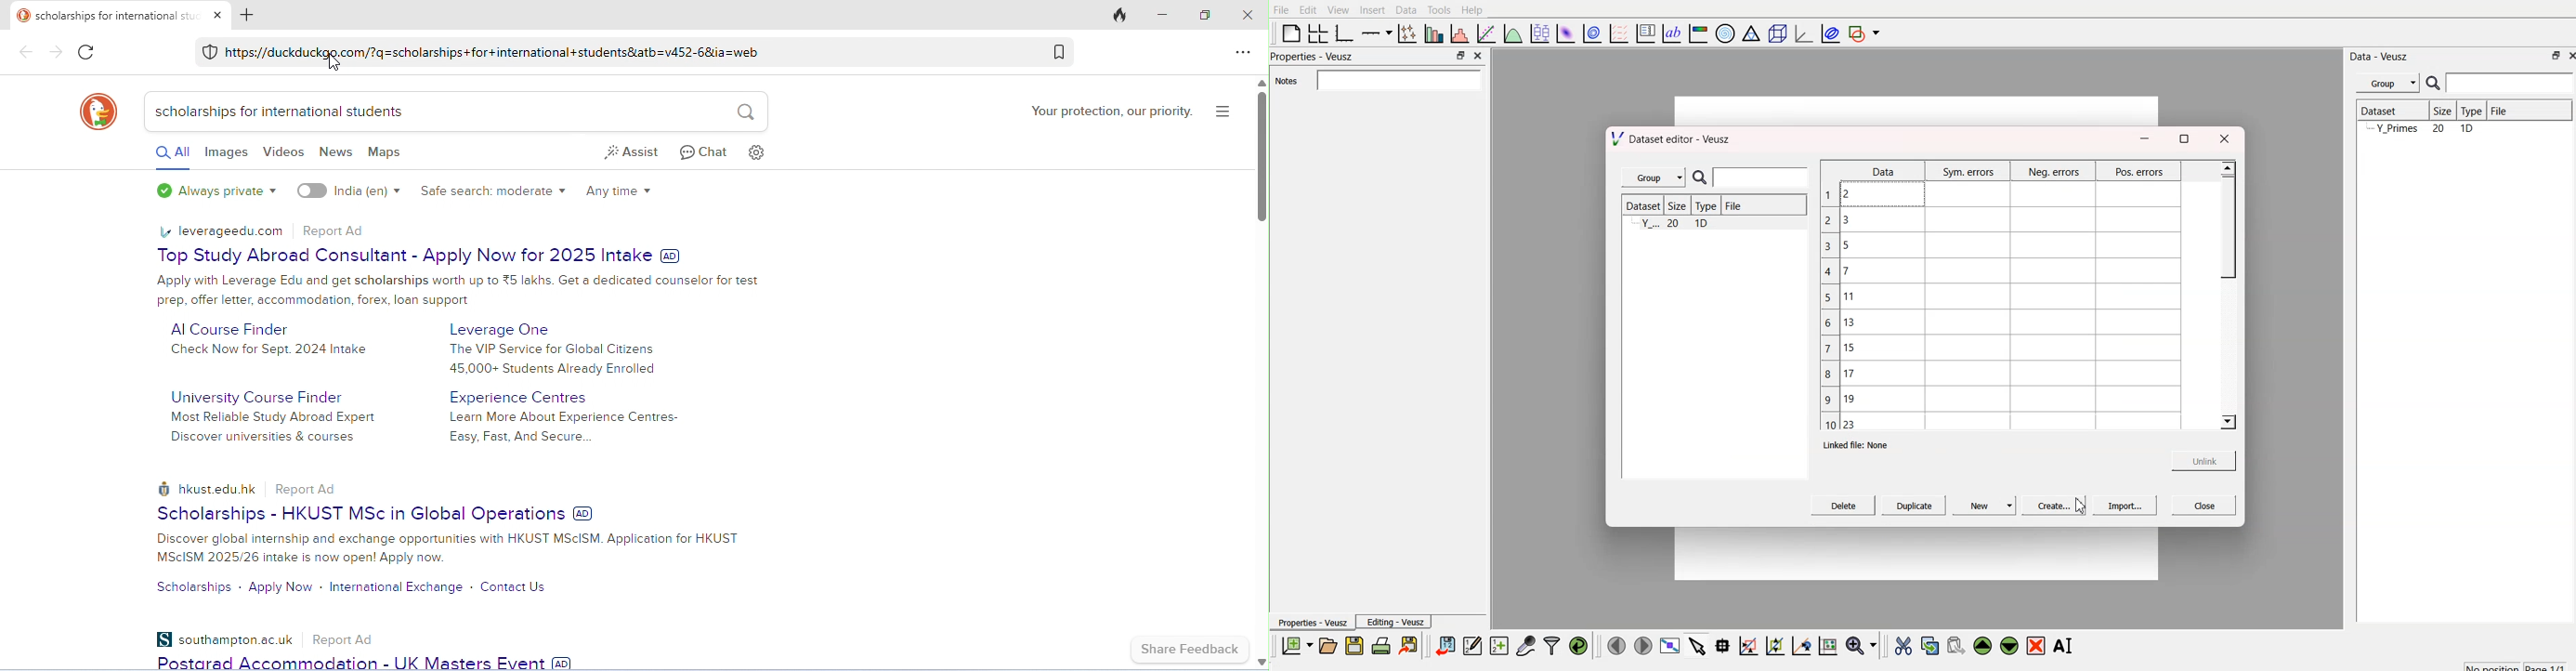 The width and height of the screenshot is (2576, 672). What do you see at coordinates (2140, 174) in the screenshot?
I see `Pos. errors` at bounding box center [2140, 174].